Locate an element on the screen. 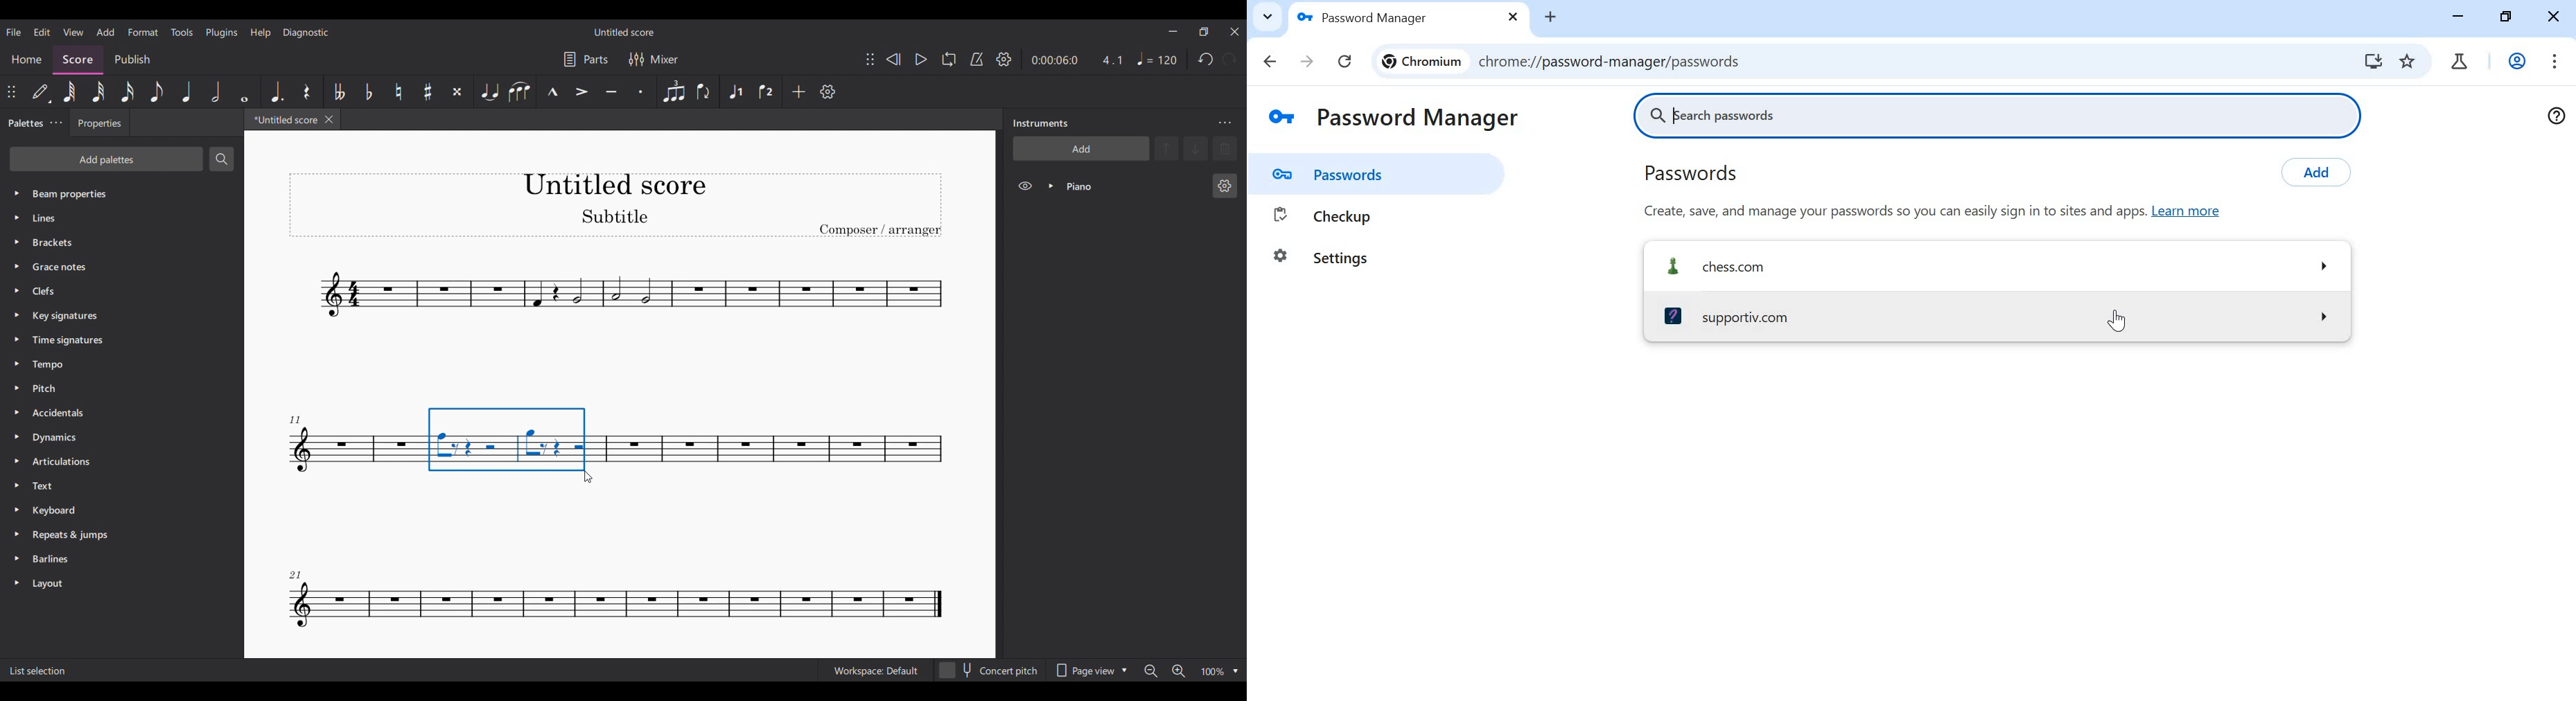 This screenshot has height=728, width=2576. 64th note is located at coordinates (69, 92).